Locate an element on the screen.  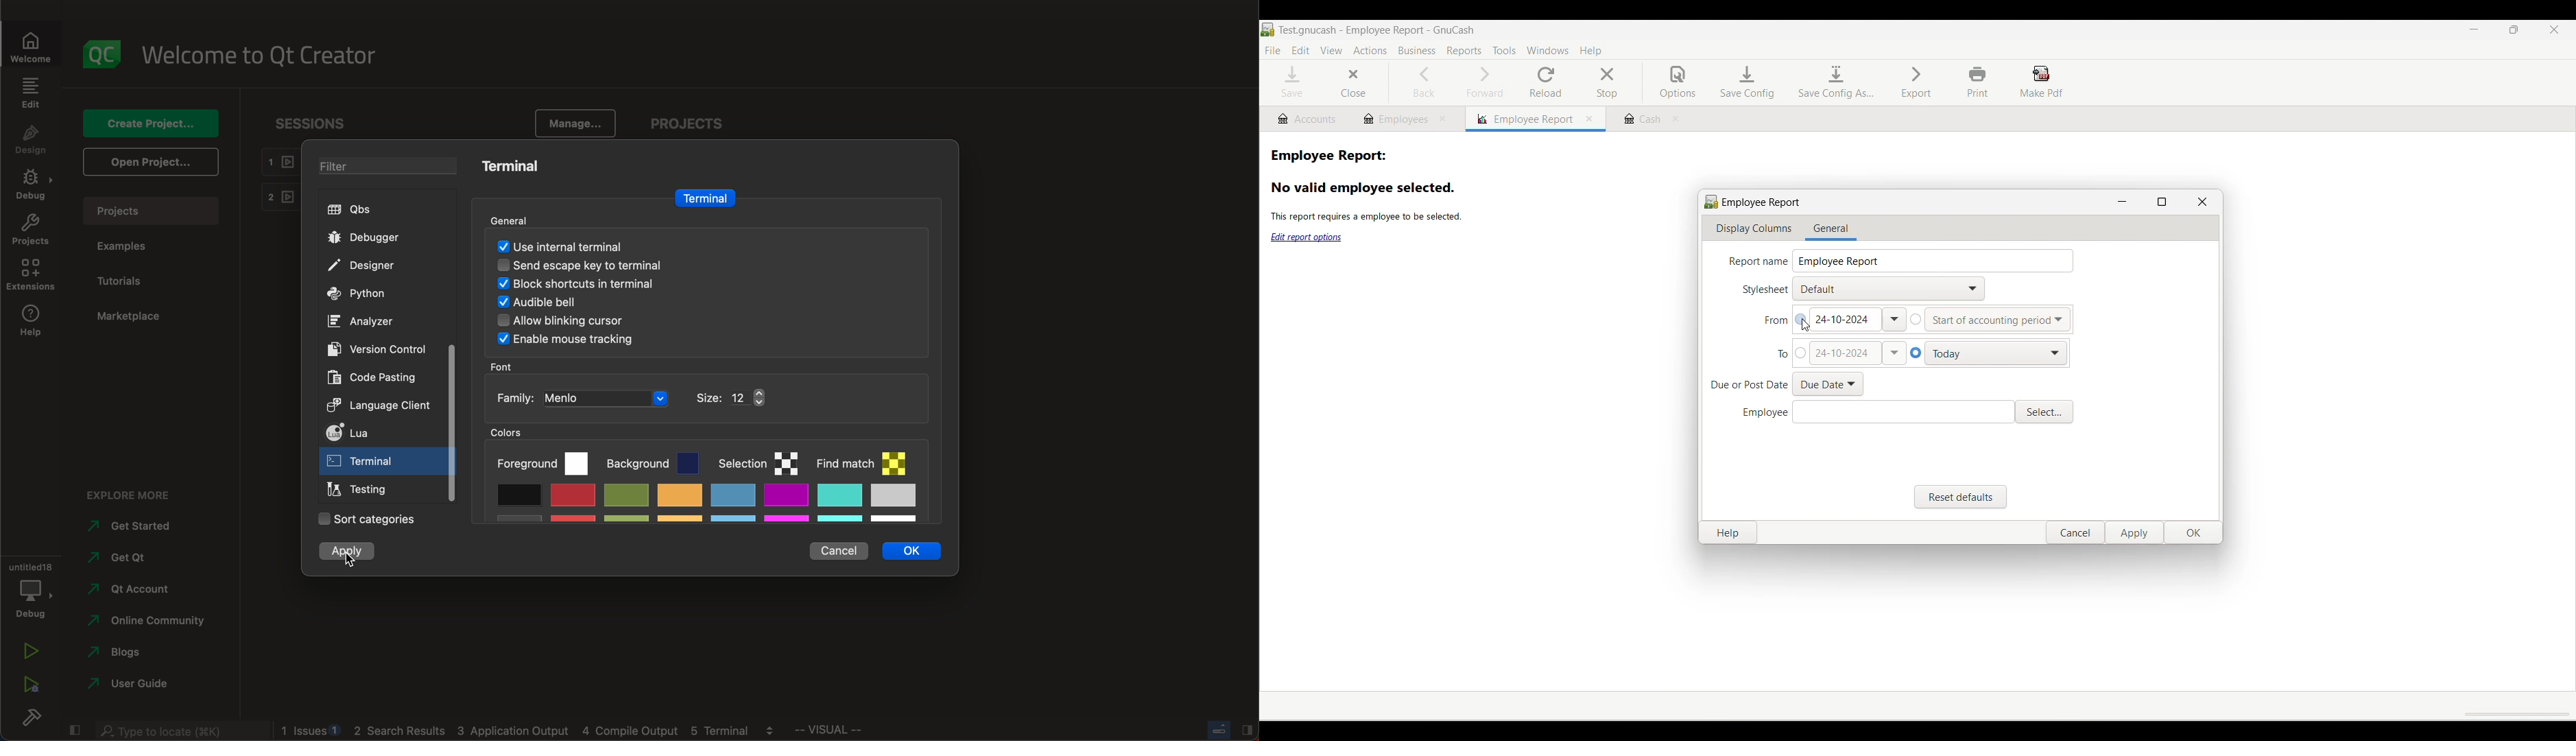
Preset end date options is located at coordinates (1996, 353).